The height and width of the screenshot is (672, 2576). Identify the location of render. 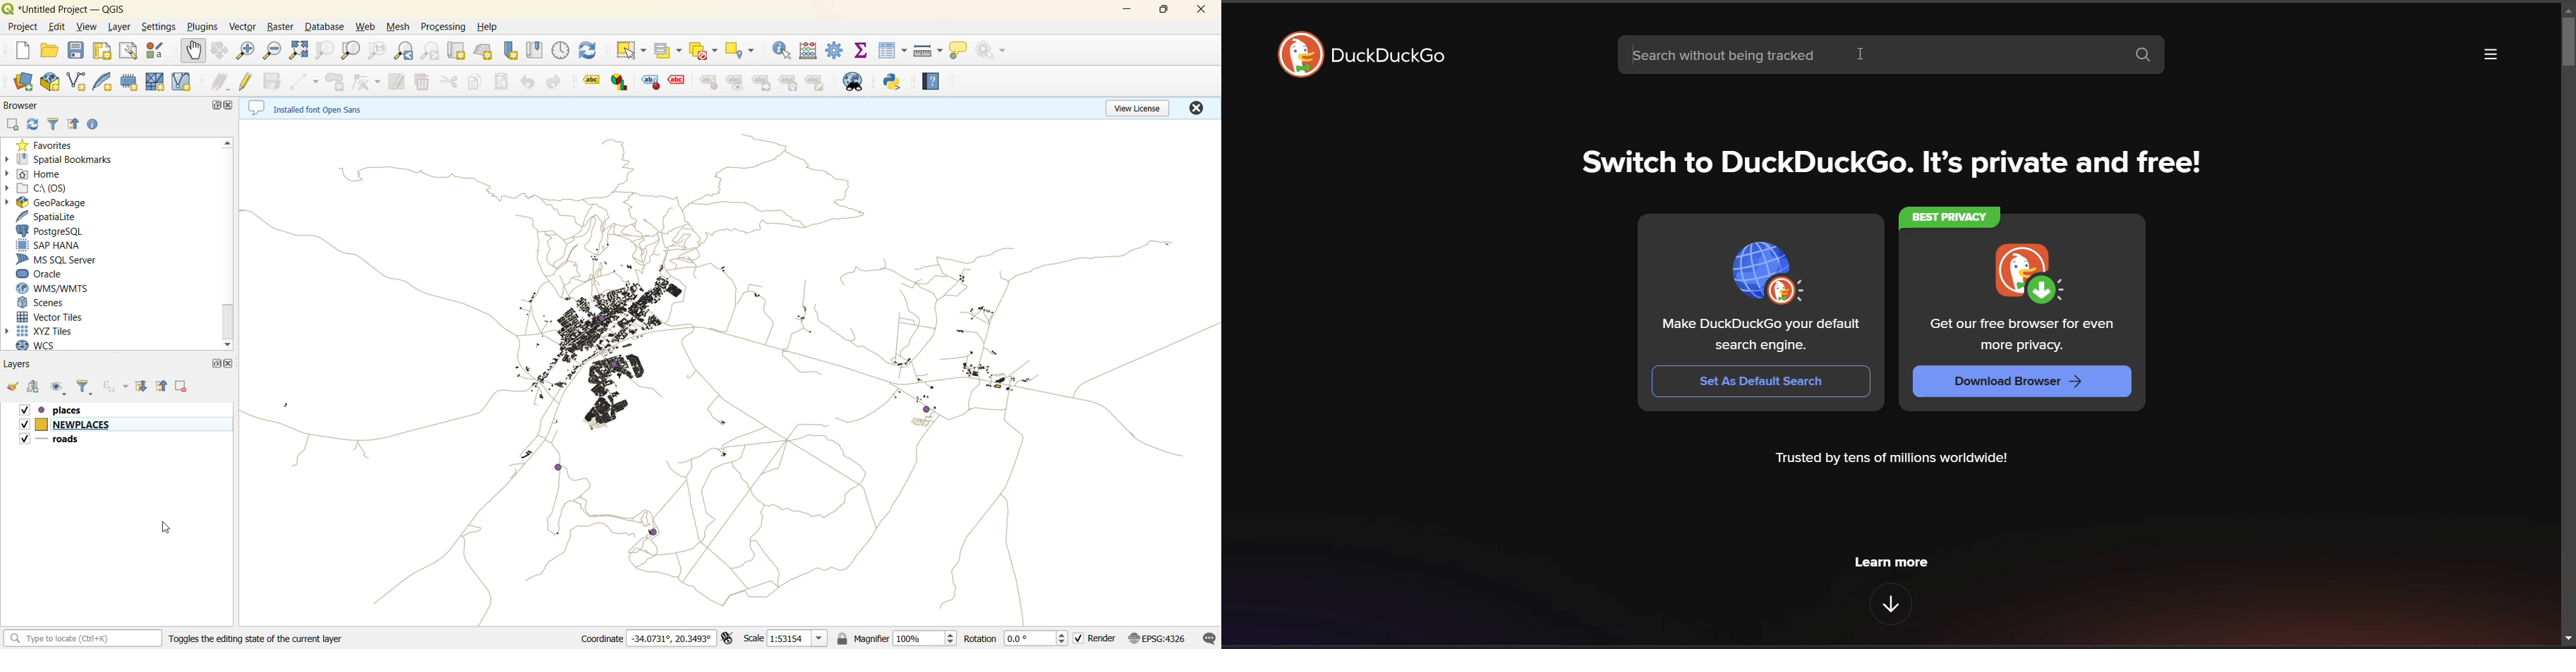
(1099, 640).